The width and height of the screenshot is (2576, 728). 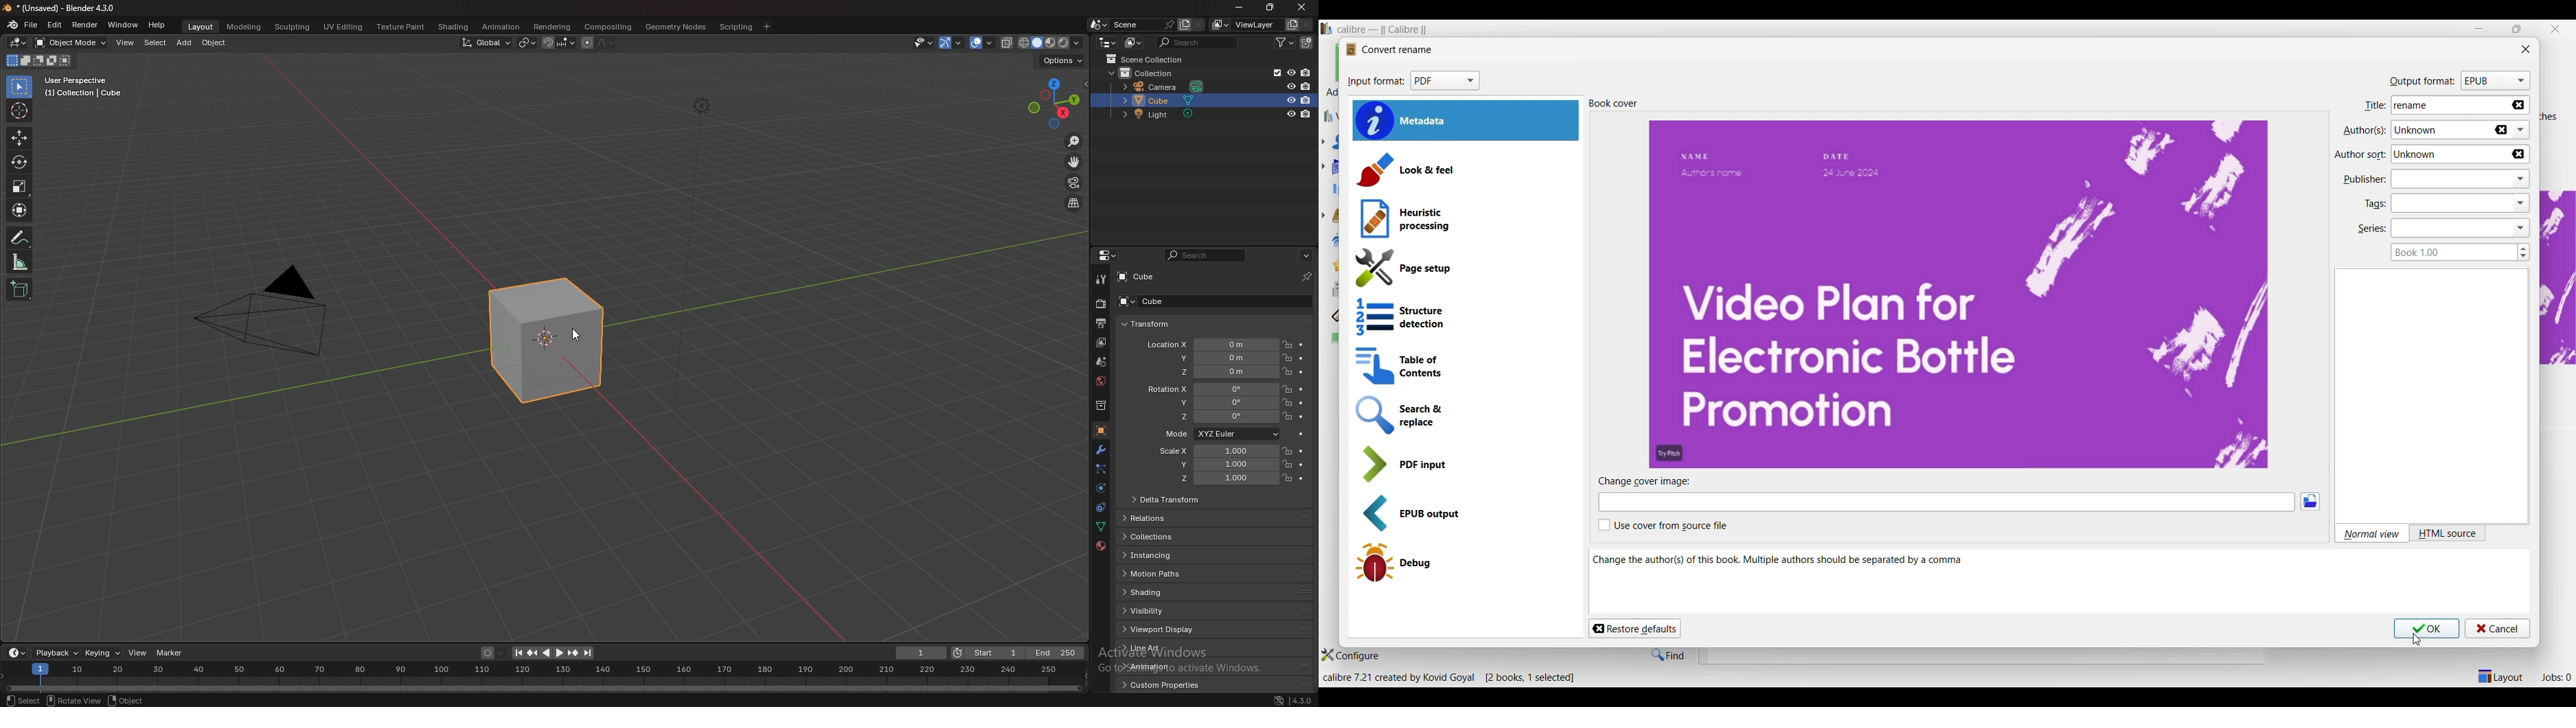 I want to click on transform pivot points, so click(x=529, y=43).